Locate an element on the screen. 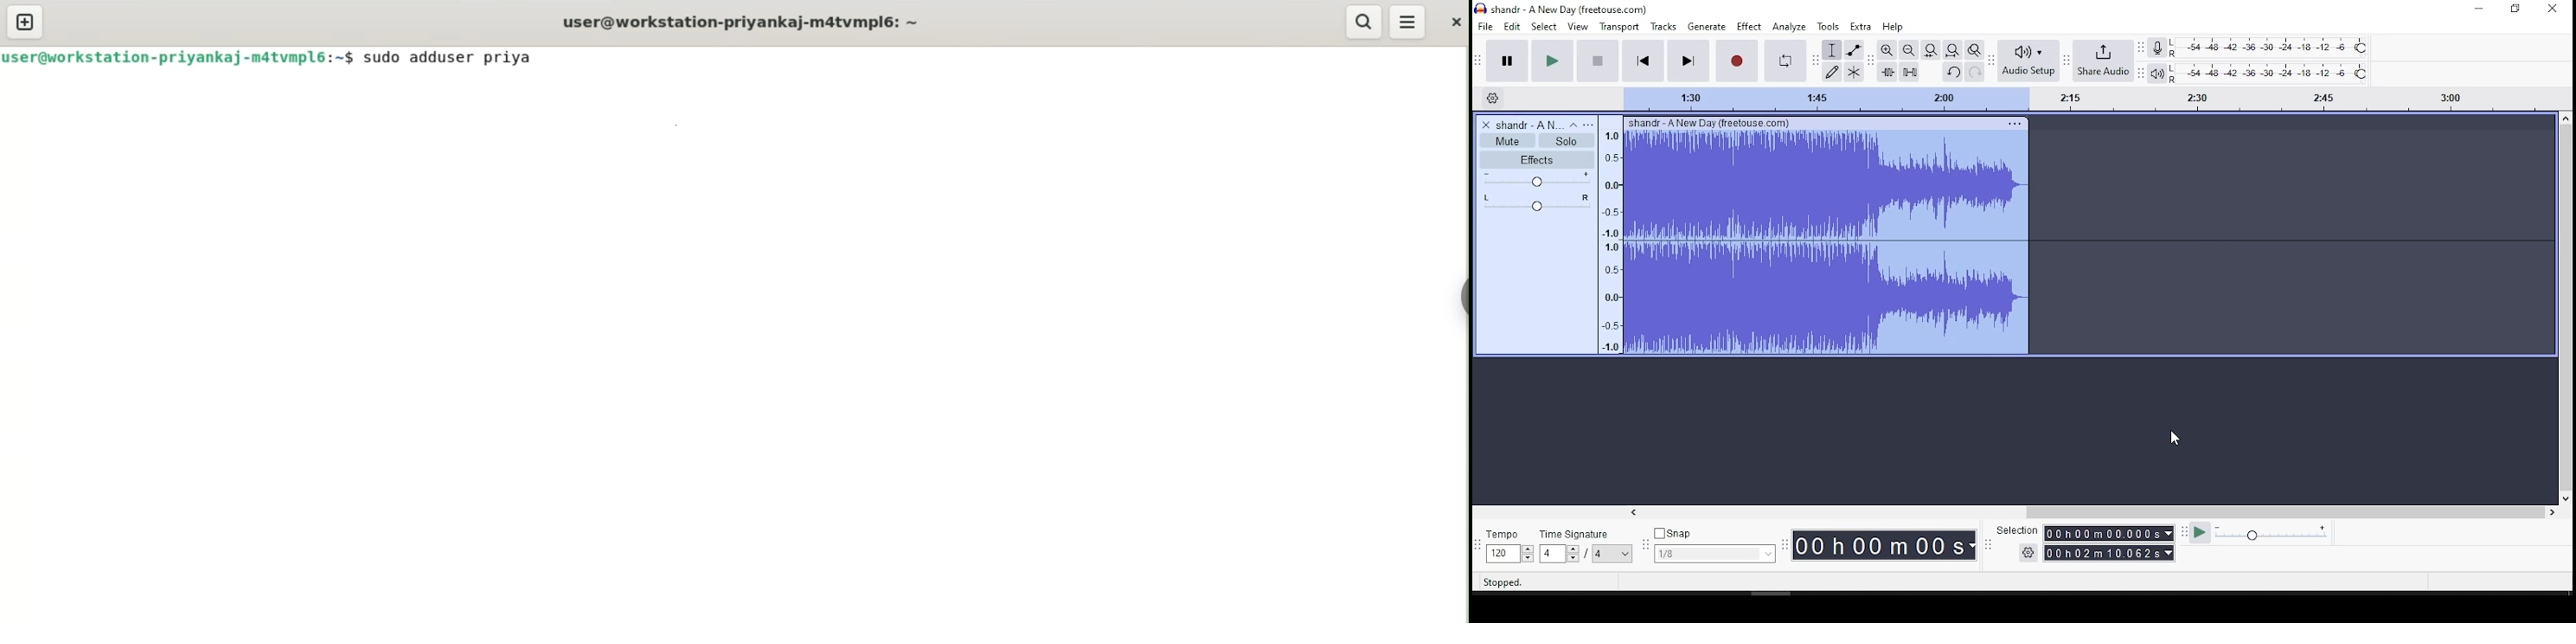 The height and width of the screenshot is (644, 2576). volume is located at coordinates (1535, 179).